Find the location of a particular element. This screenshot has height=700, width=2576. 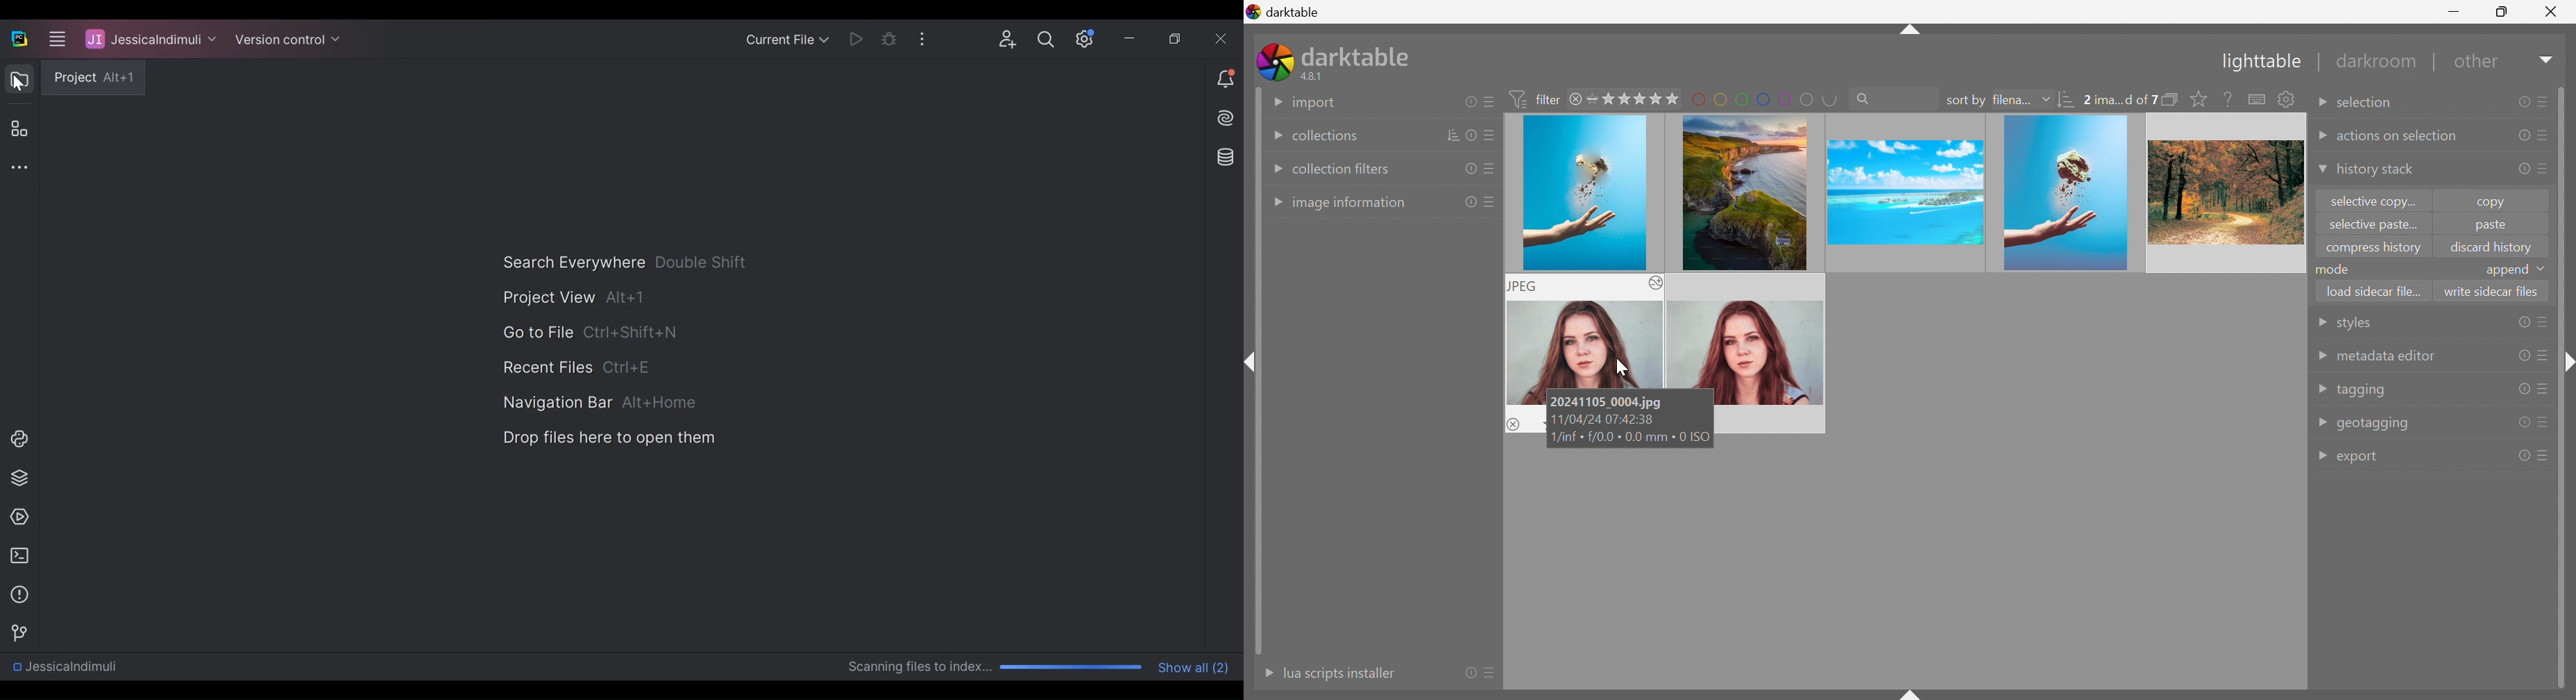

4.8.1 is located at coordinates (1317, 77).